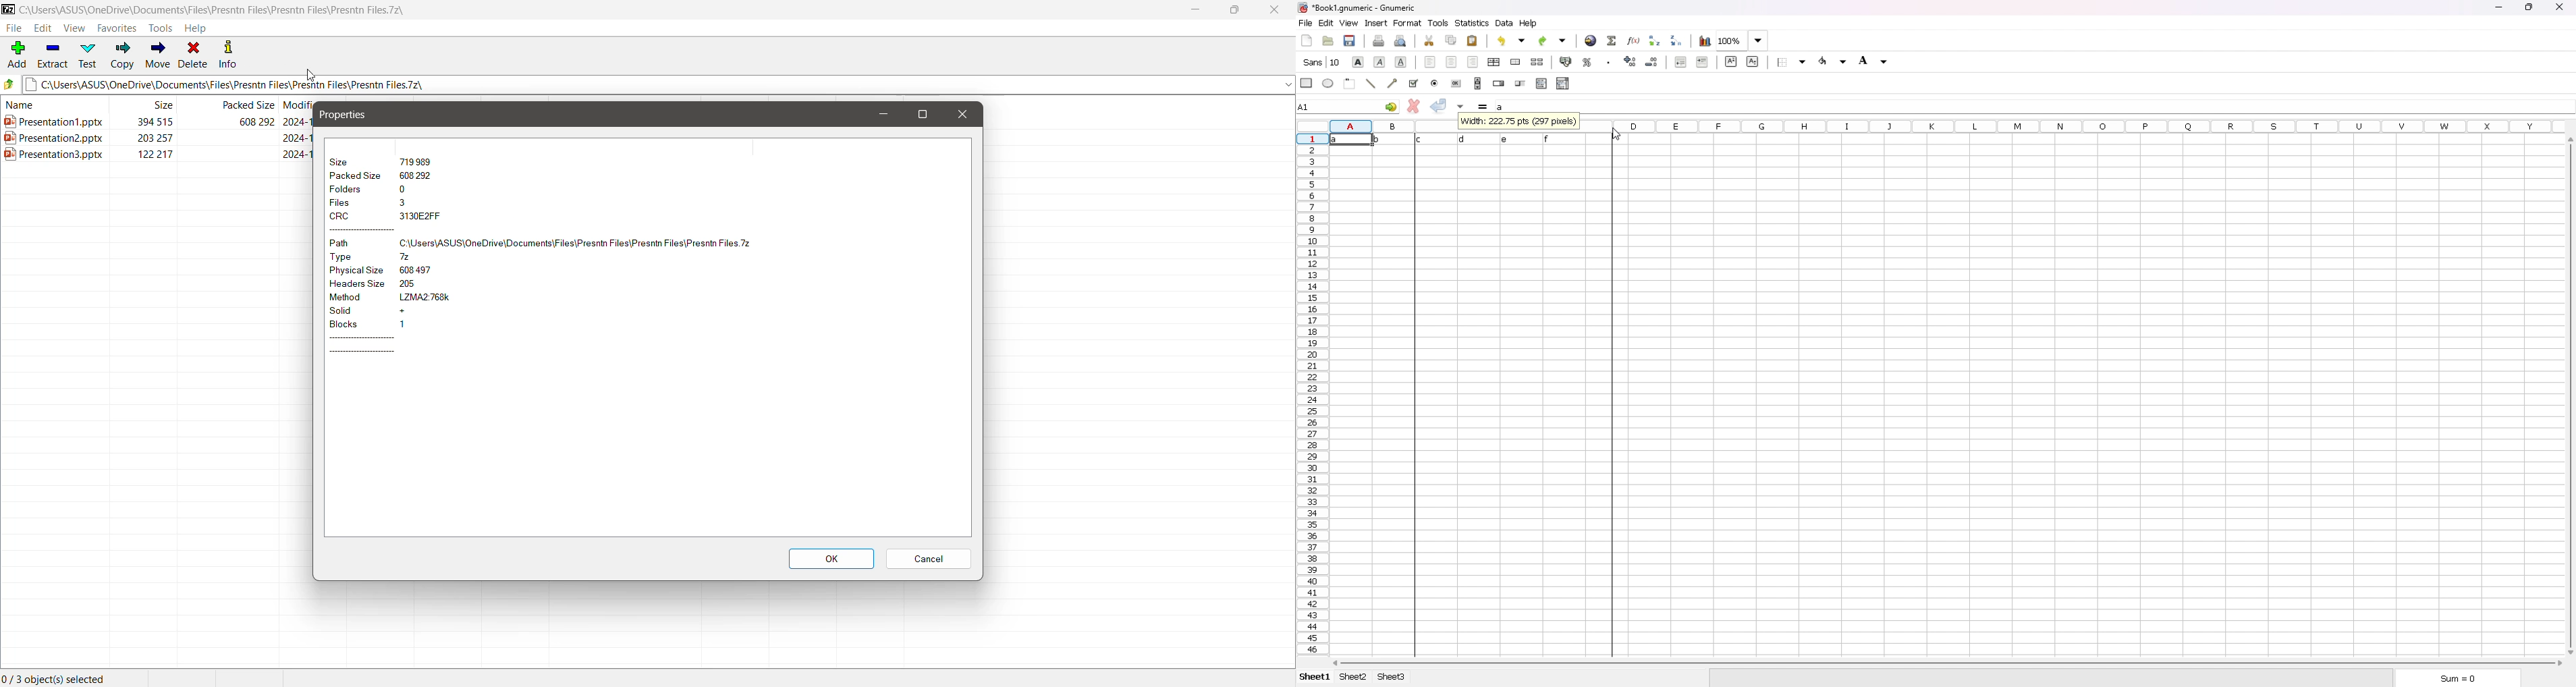 Image resolution: width=2576 pixels, height=700 pixels. What do you see at coordinates (1306, 82) in the screenshot?
I see `rectangle` at bounding box center [1306, 82].